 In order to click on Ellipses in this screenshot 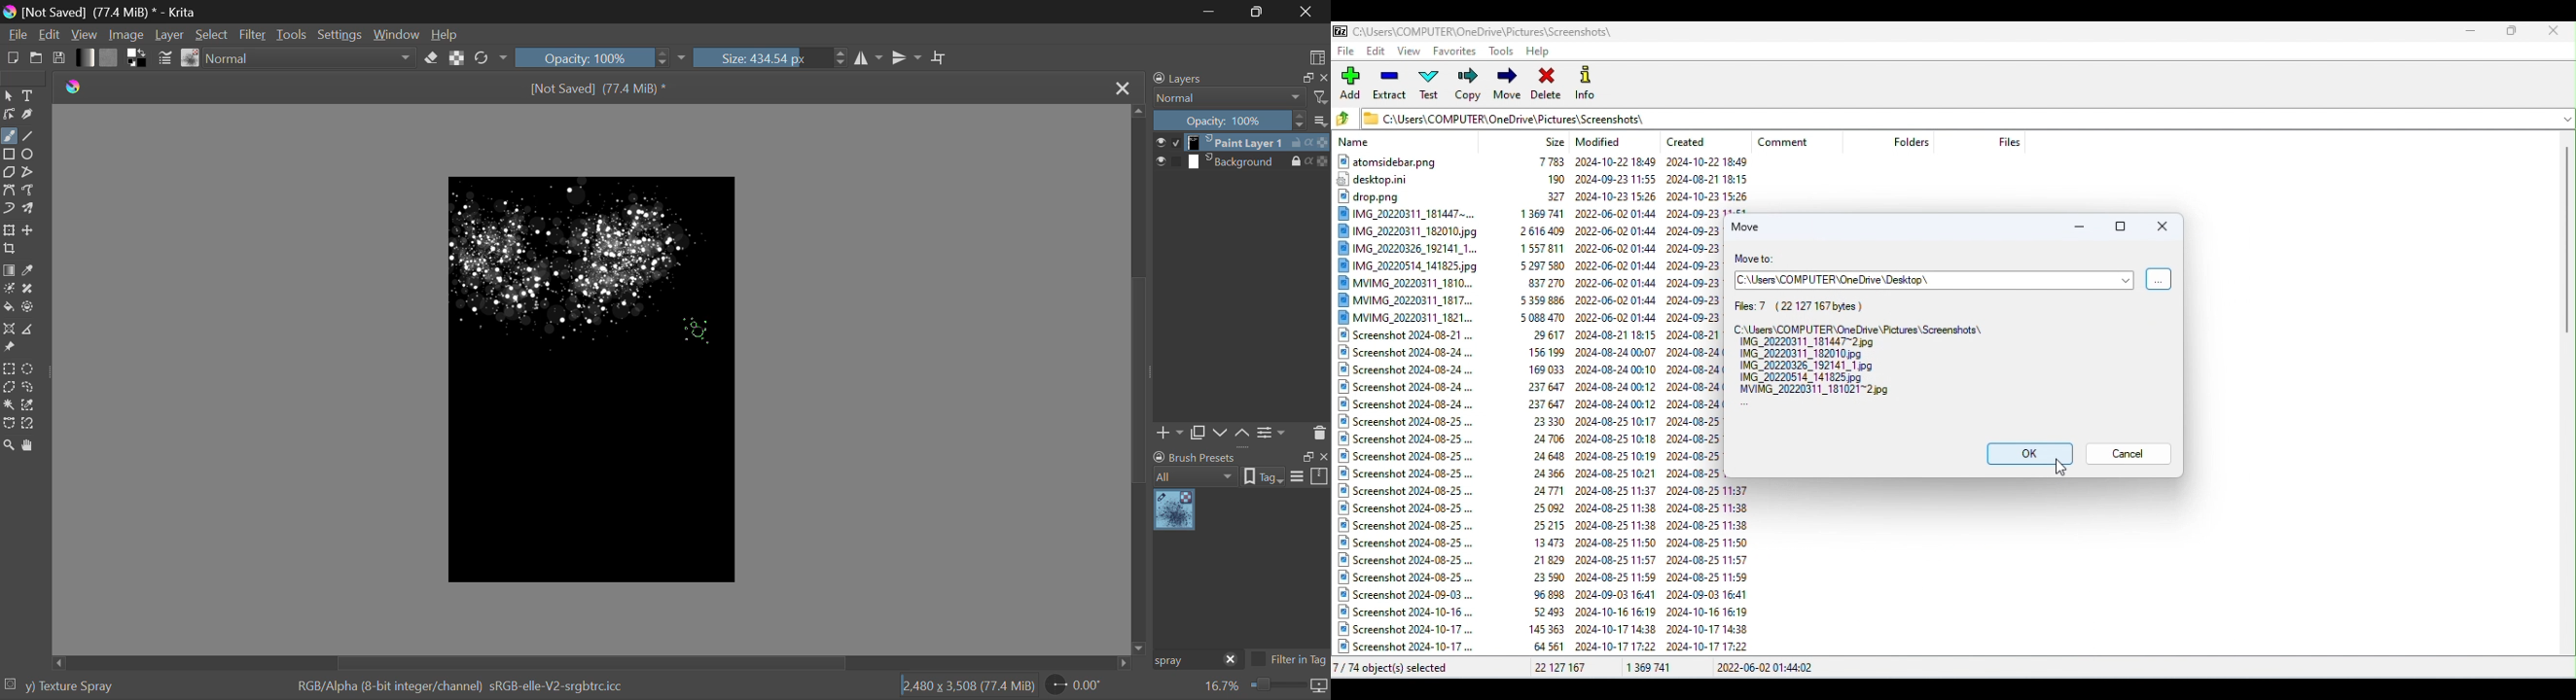, I will do `click(30, 155)`.